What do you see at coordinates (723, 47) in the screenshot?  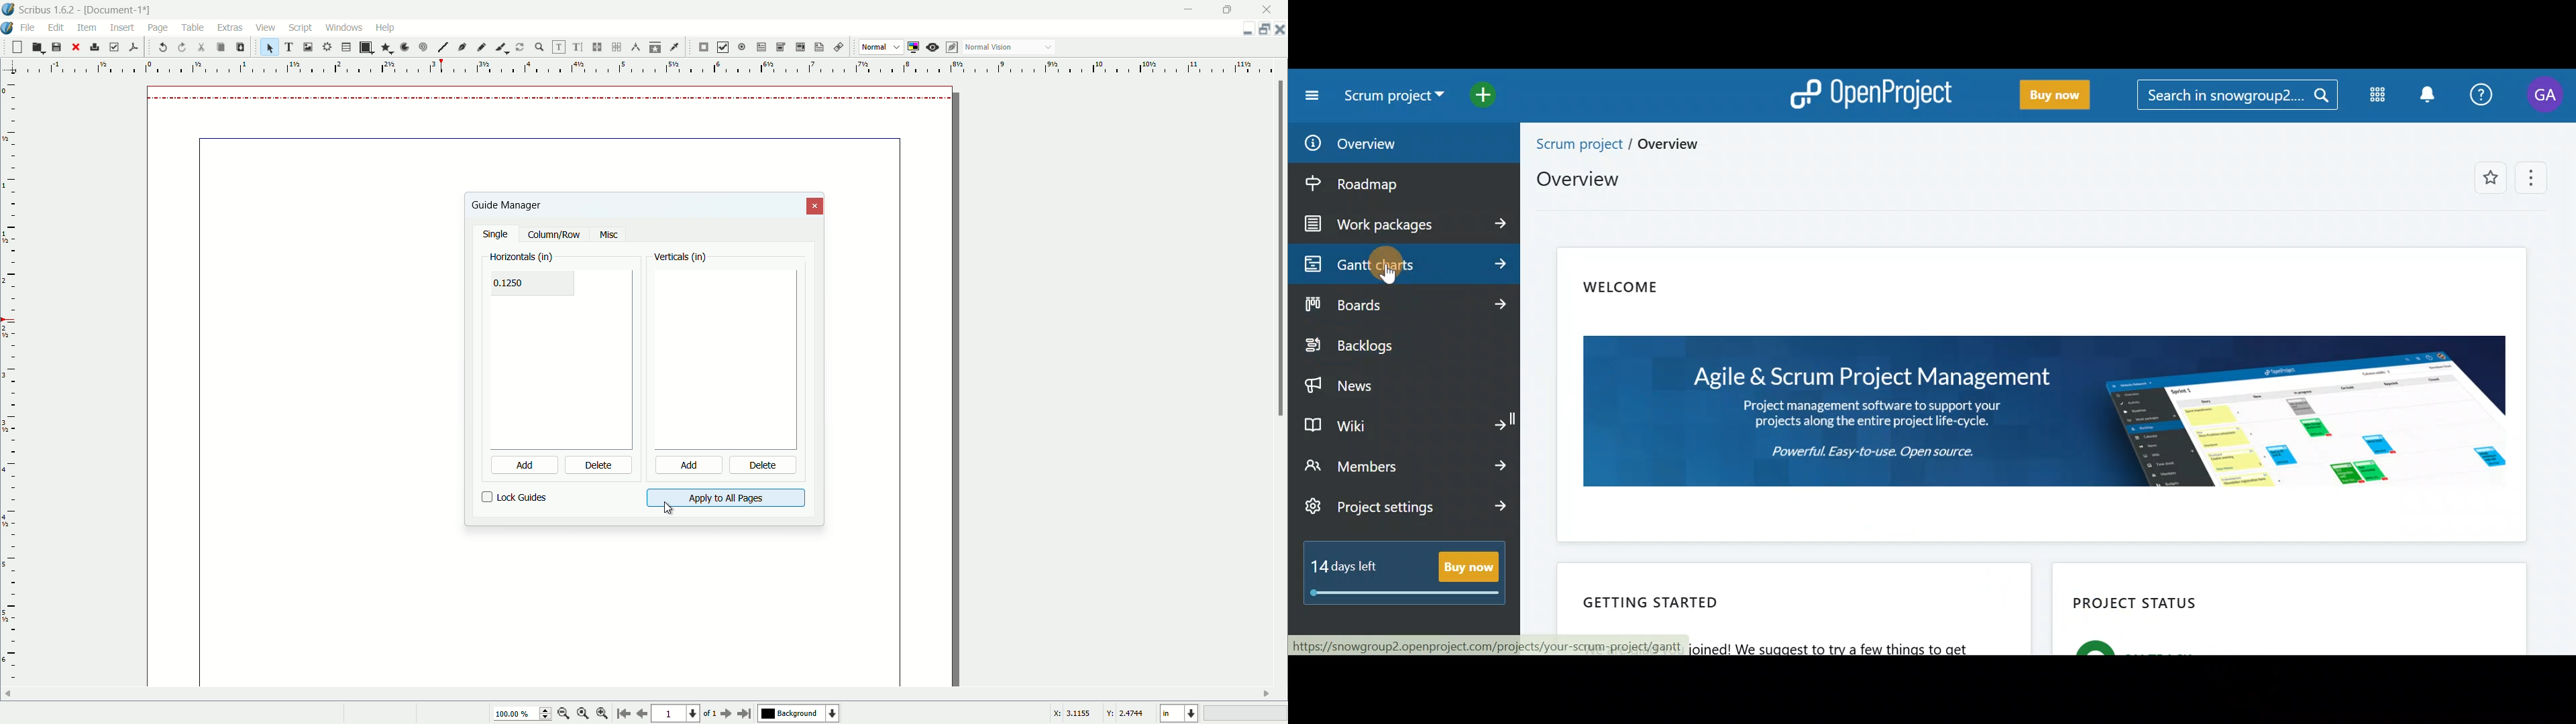 I see `pdf check box` at bounding box center [723, 47].